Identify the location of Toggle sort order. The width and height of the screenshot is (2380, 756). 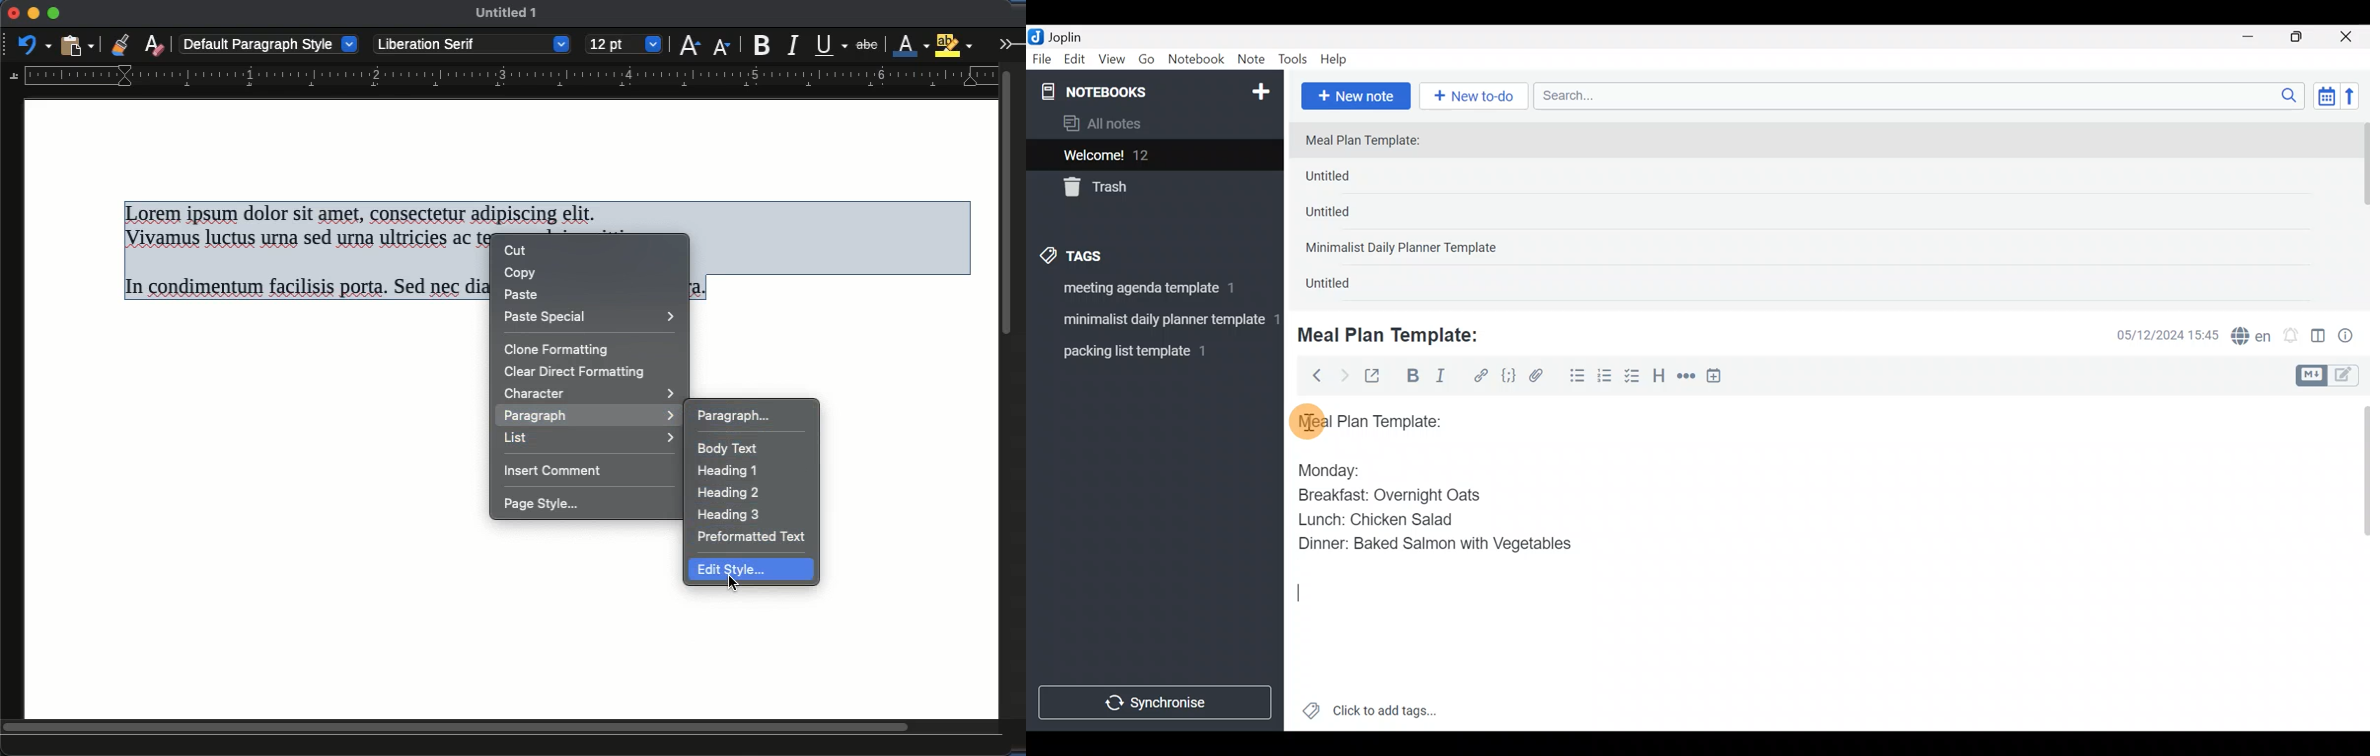
(2326, 97).